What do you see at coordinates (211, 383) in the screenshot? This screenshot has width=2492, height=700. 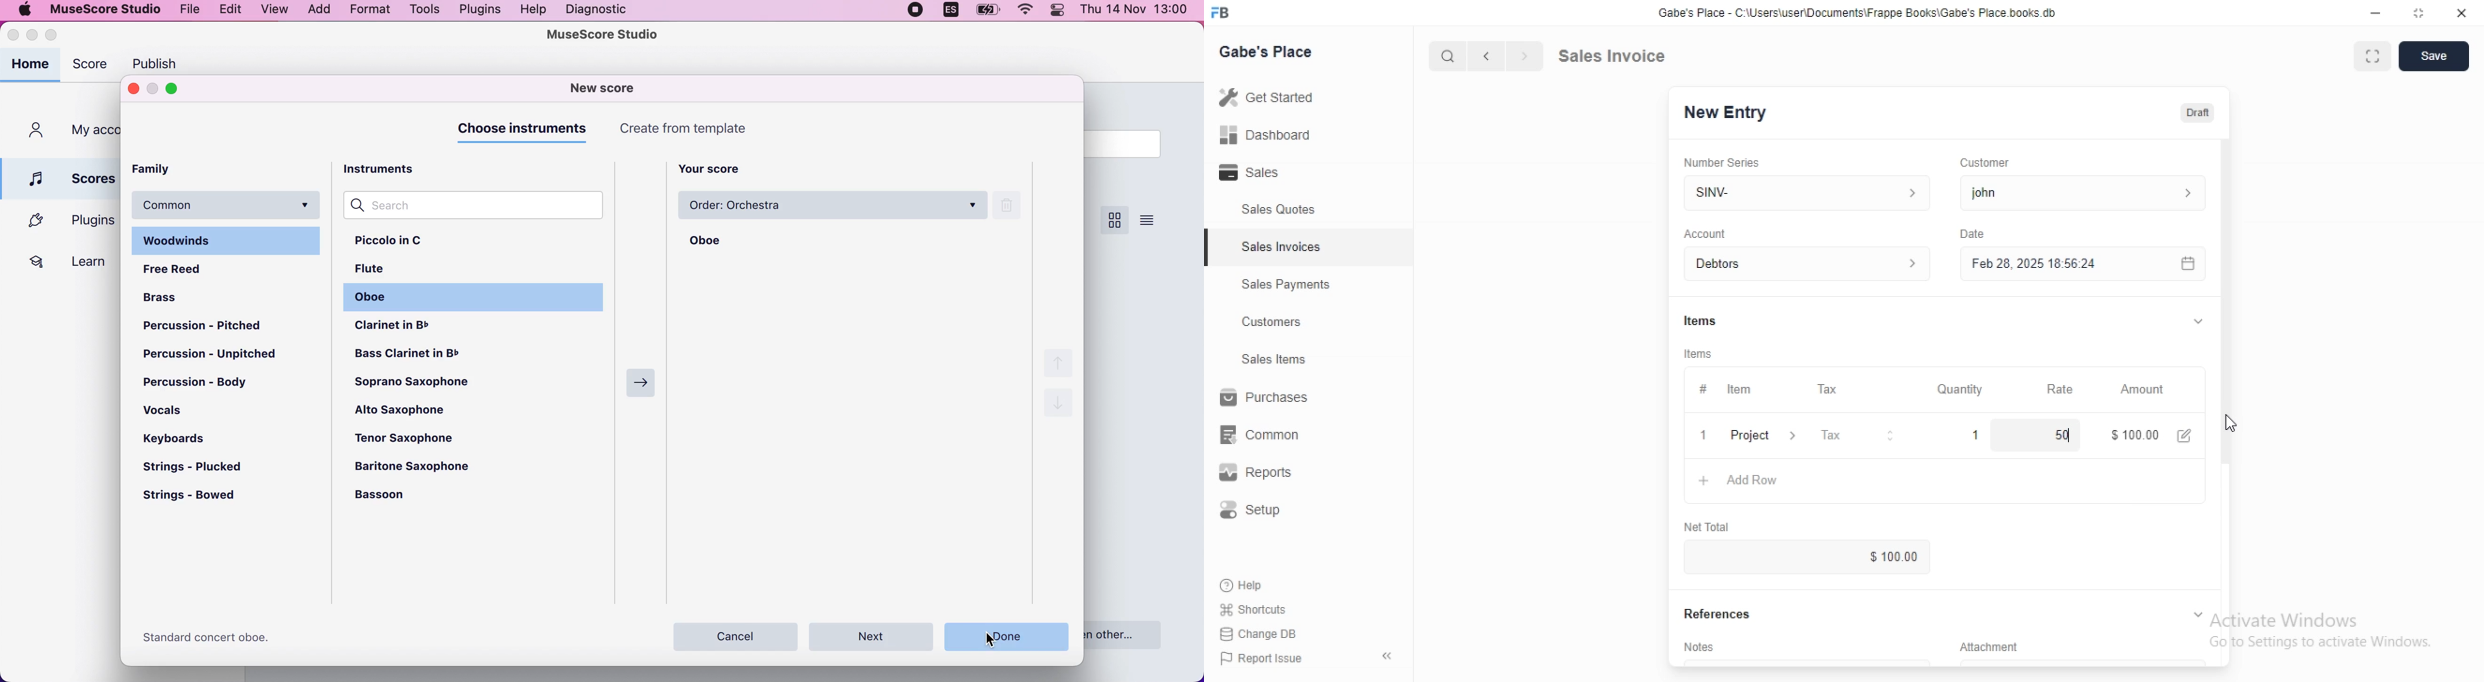 I see `percussion-body` at bounding box center [211, 383].